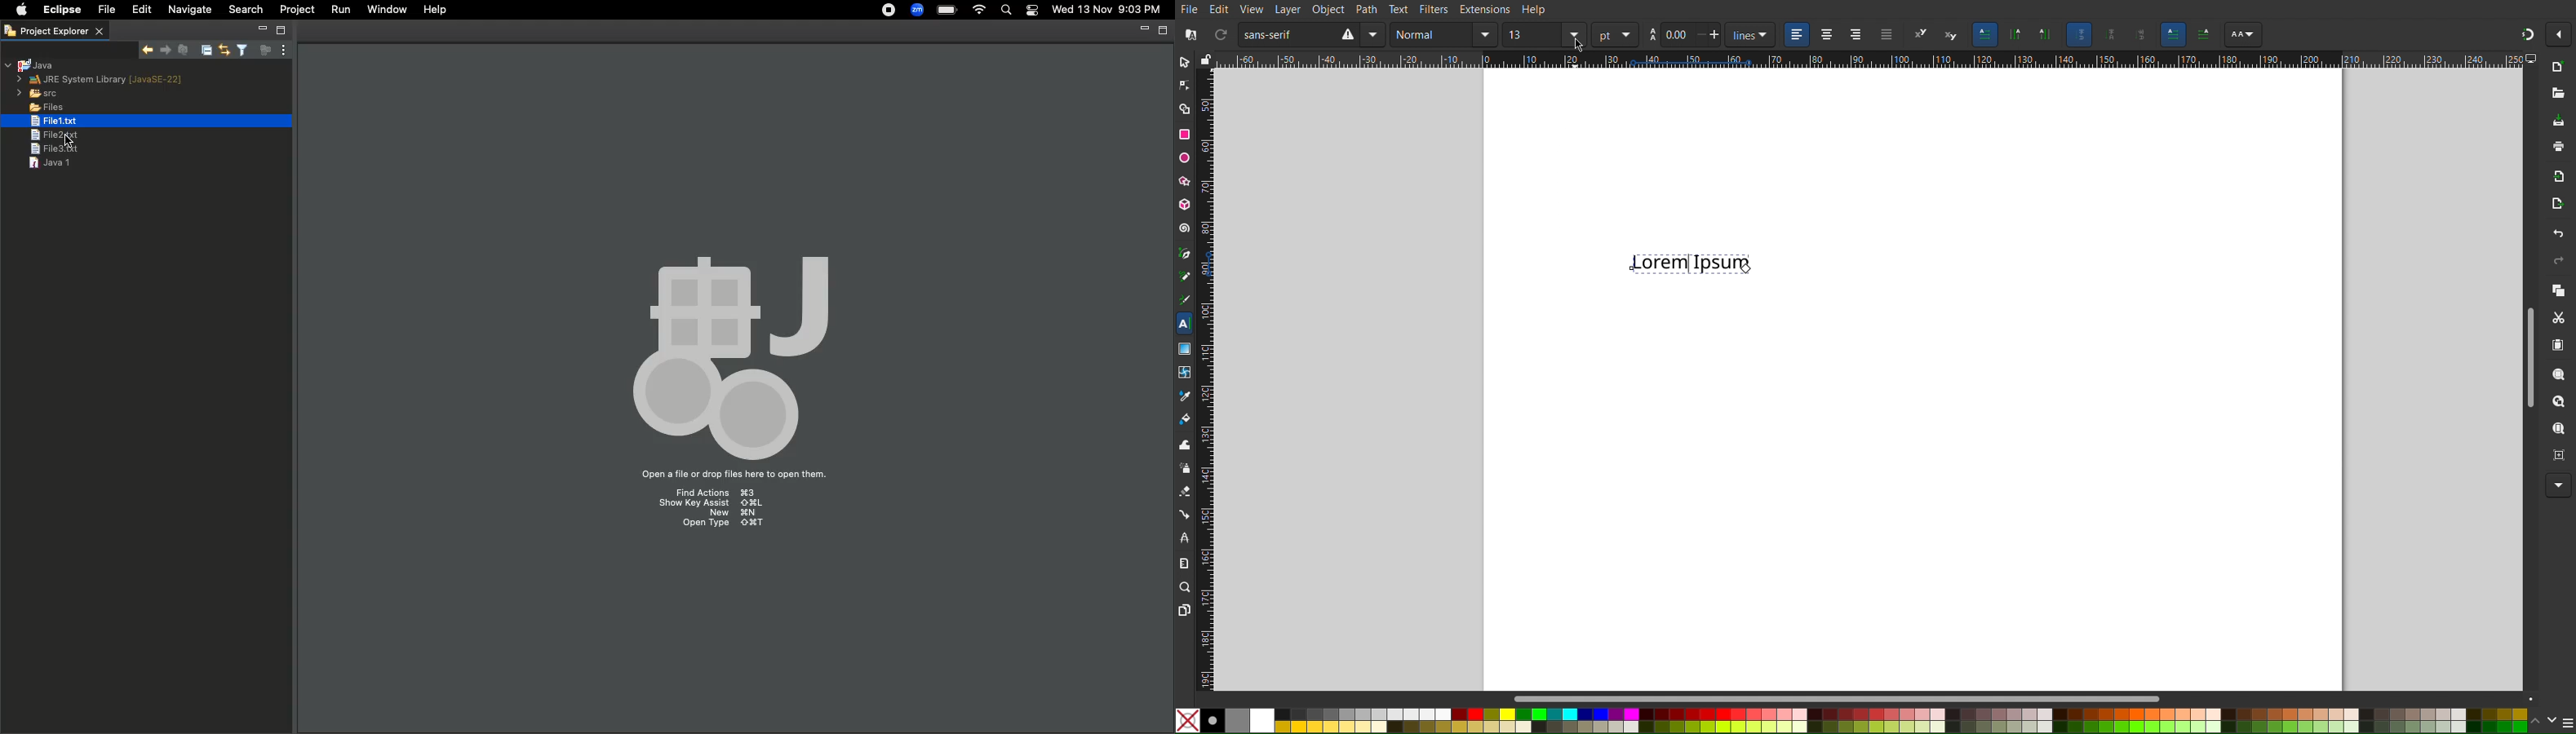  What do you see at coordinates (2544, 722) in the screenshot?
I see `scroll color options` at bounding box center [2544, 722].